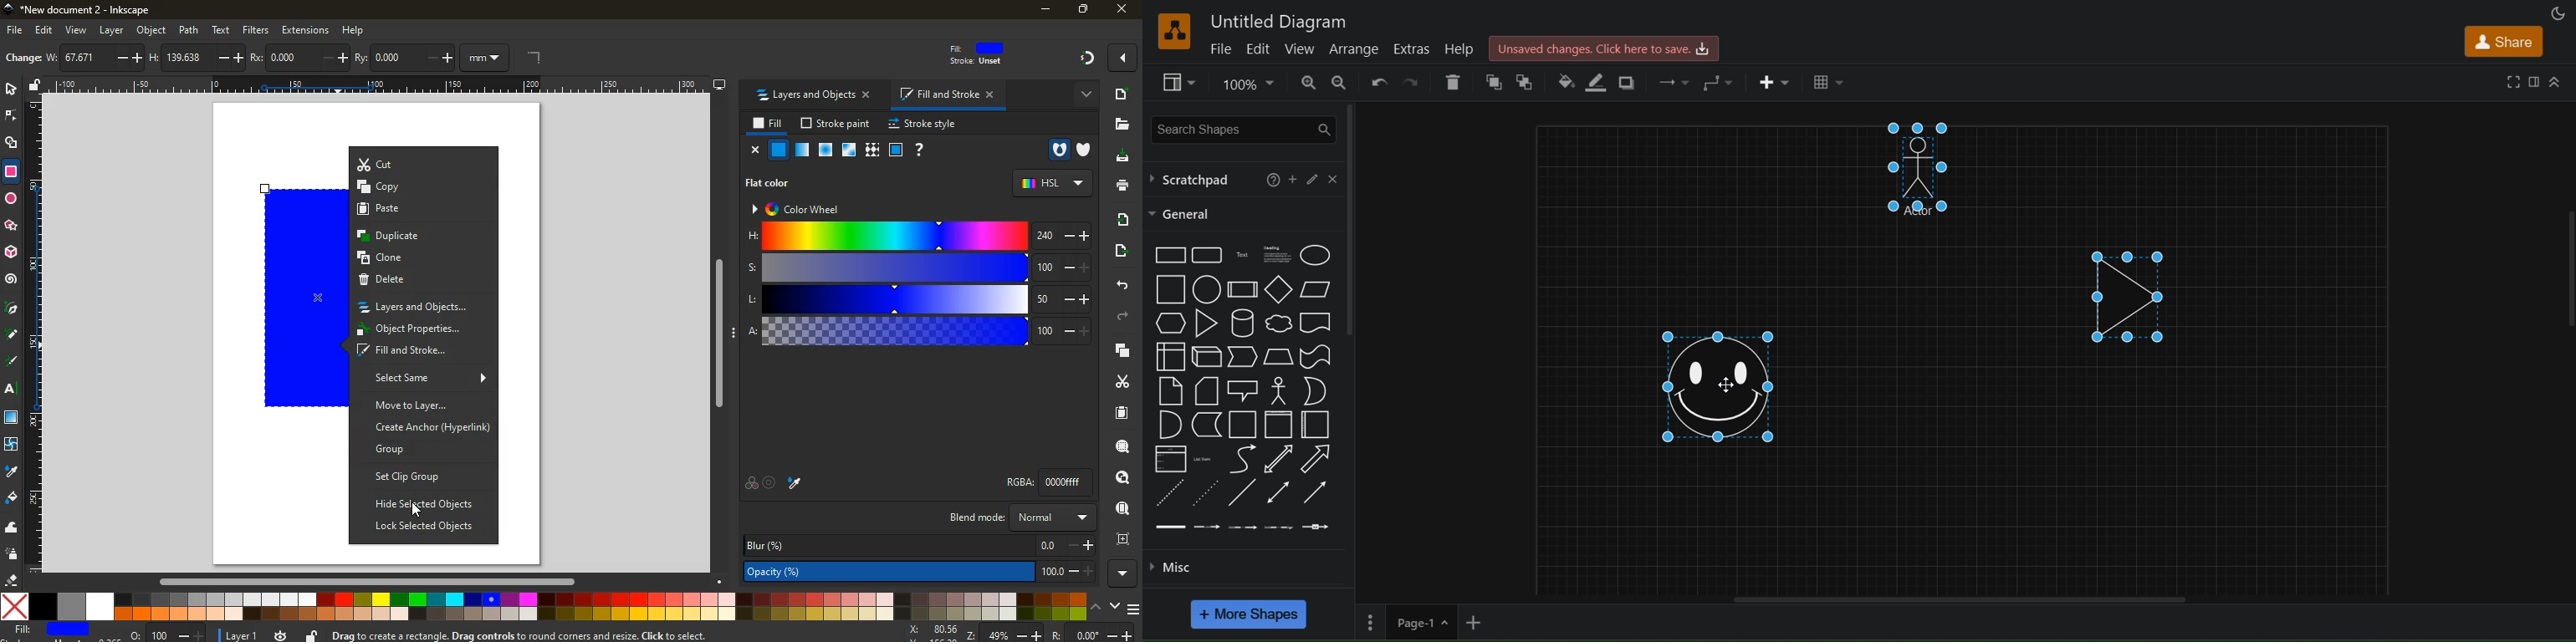  I want to click on logo, so click(1174, 31).